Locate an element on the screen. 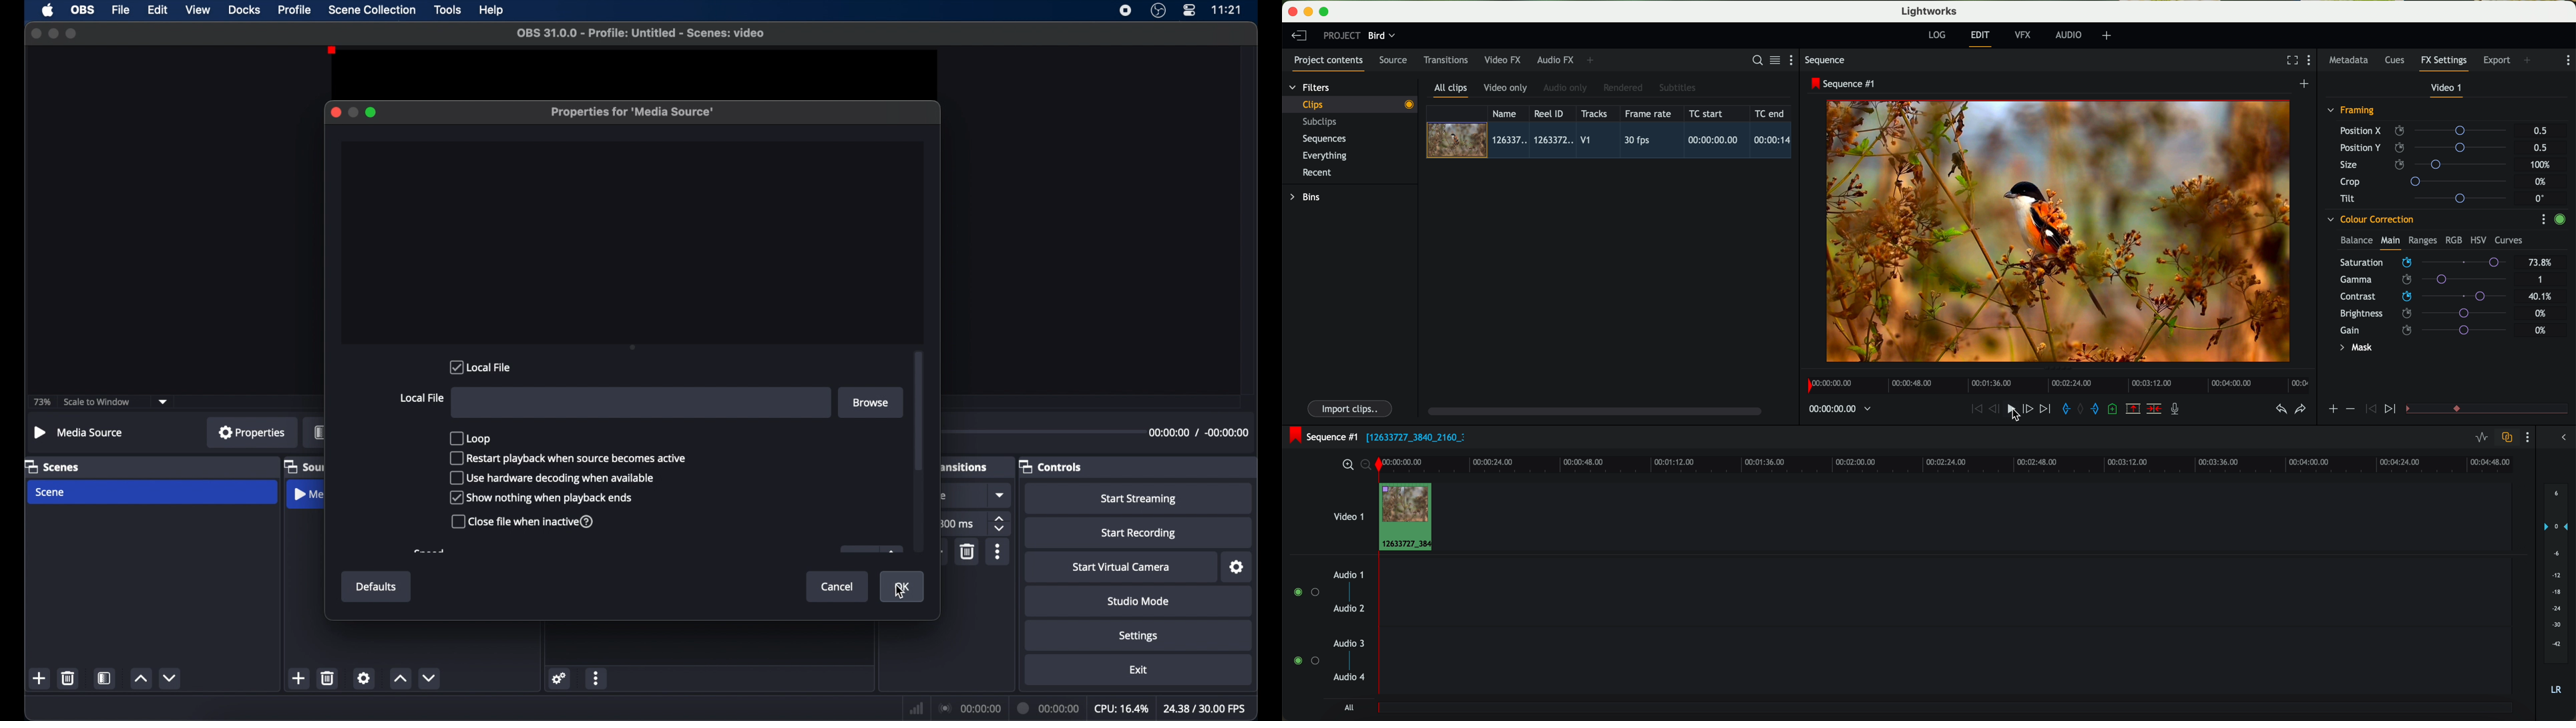 This screenshot has height=728, width=2576. minimize is located at coordinates (53, 33).